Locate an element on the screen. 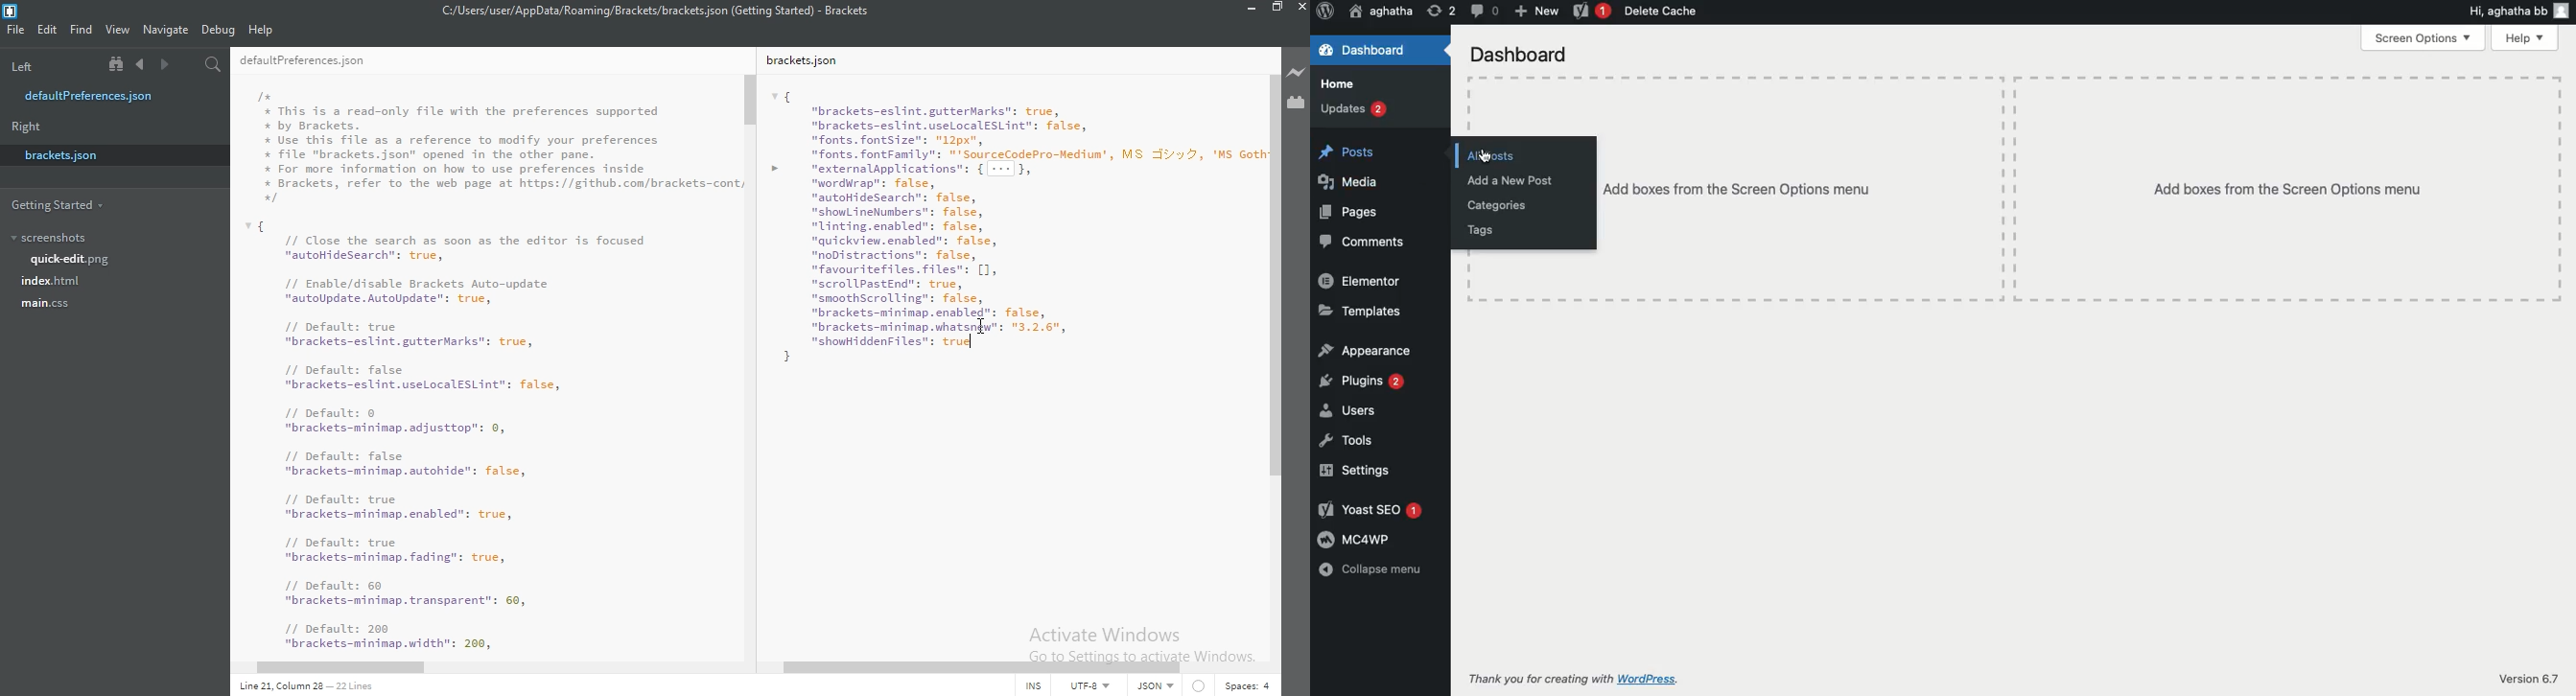  Templates is located at coordinates (1361, 312).